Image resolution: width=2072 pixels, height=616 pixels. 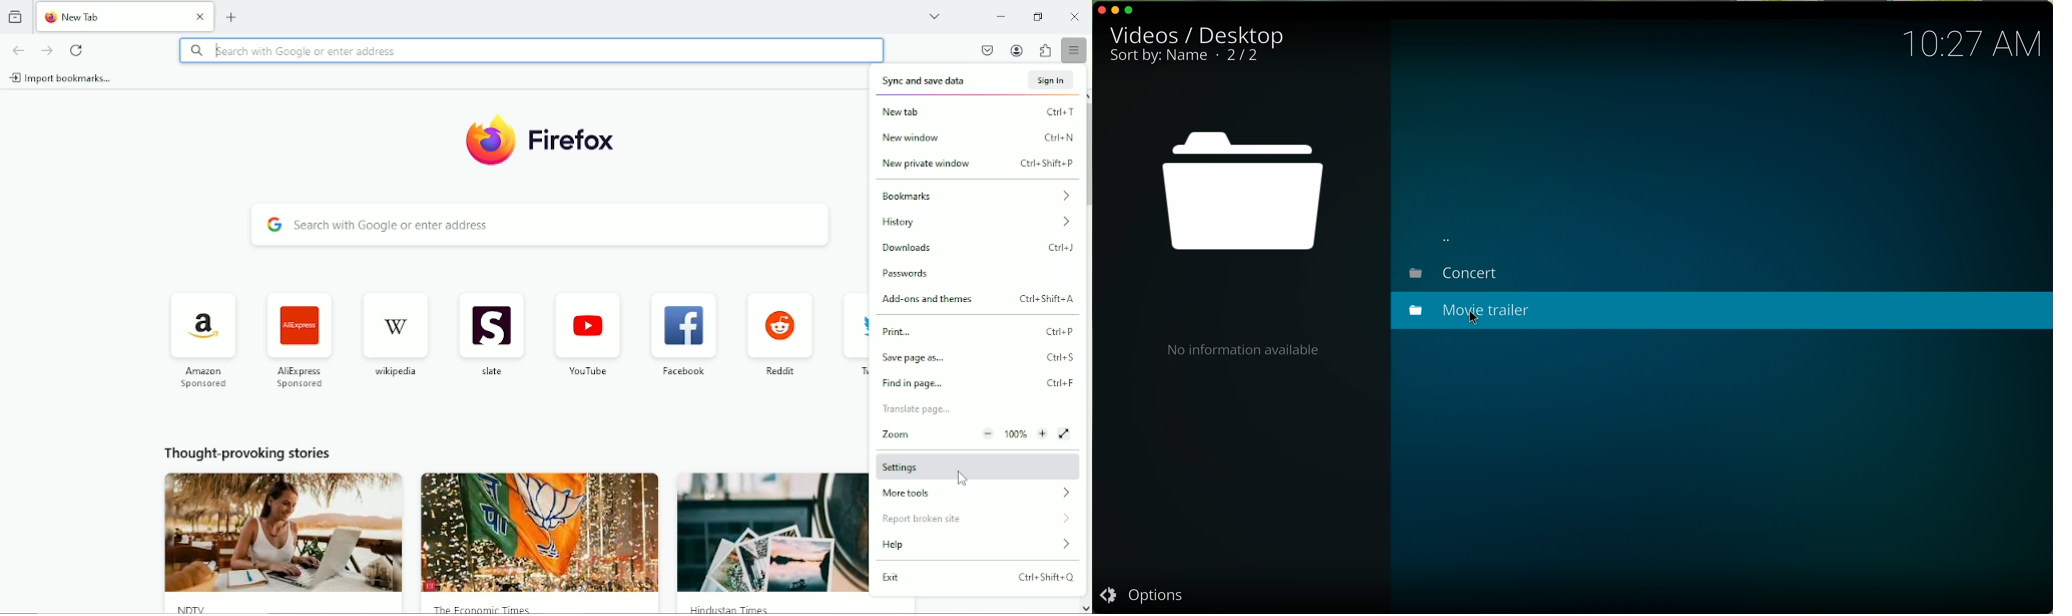 I want to click on icon, so click(x=297, y=324).